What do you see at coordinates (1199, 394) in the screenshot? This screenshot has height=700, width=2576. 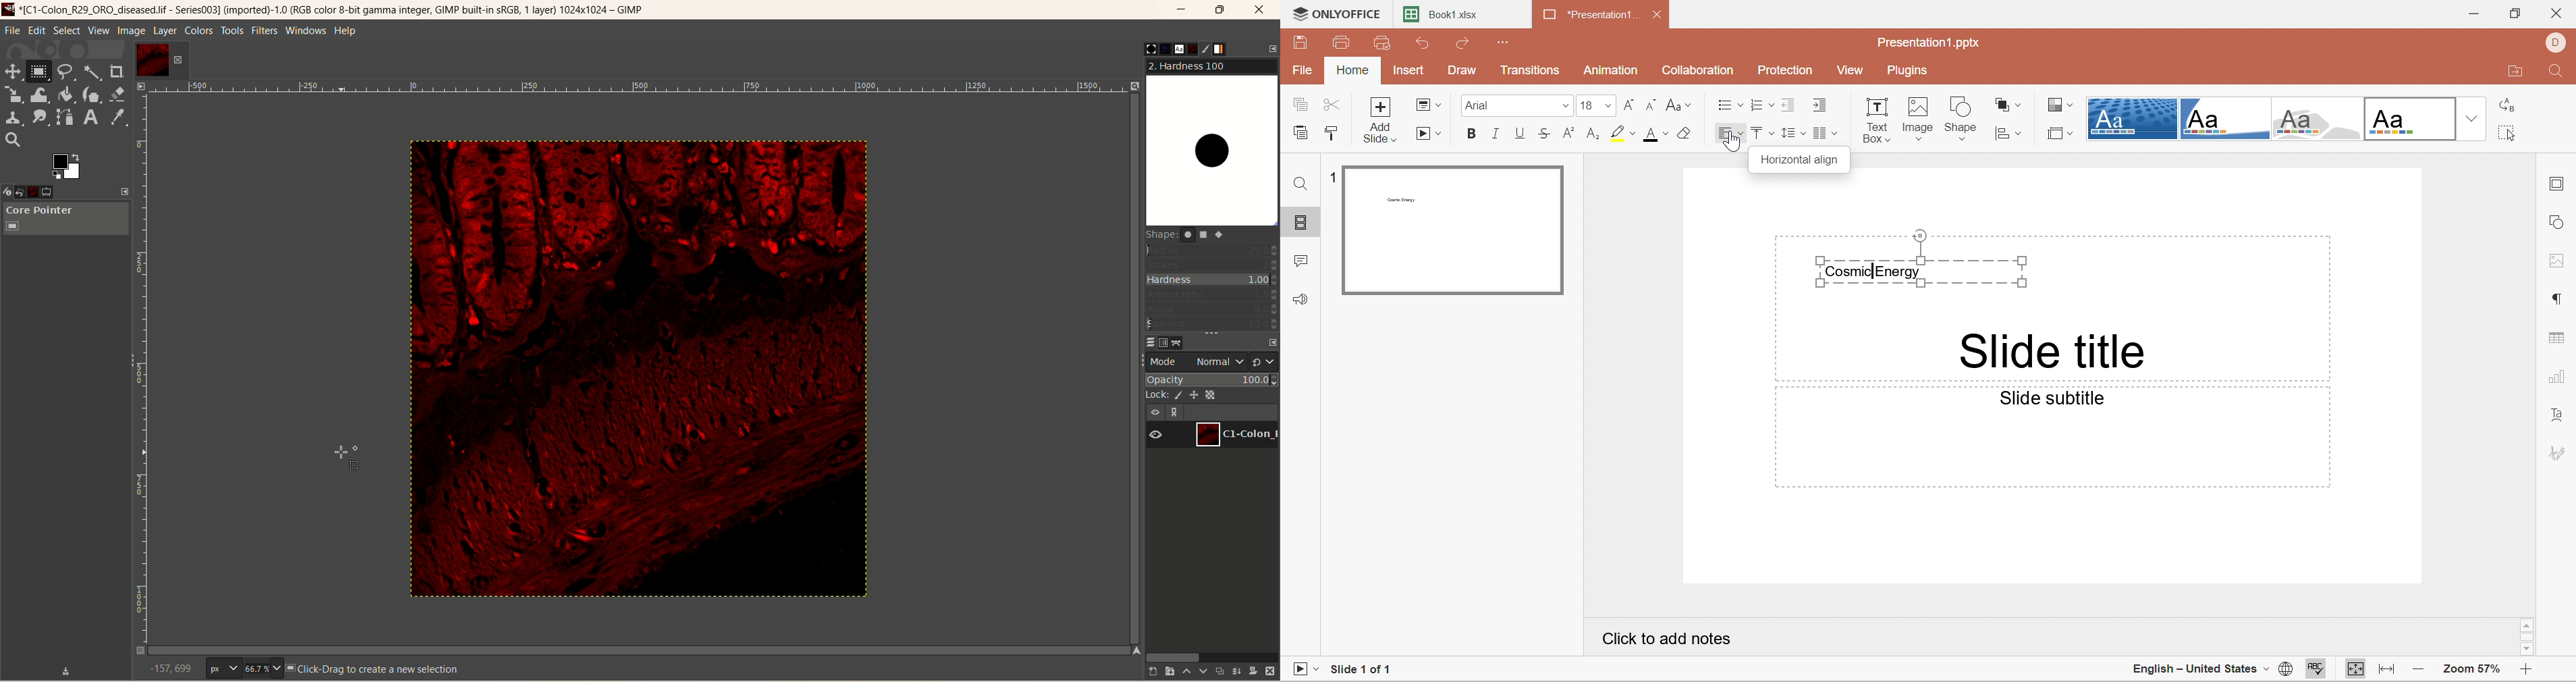 I see `lock position and size` at bounding box center [1199, 394].